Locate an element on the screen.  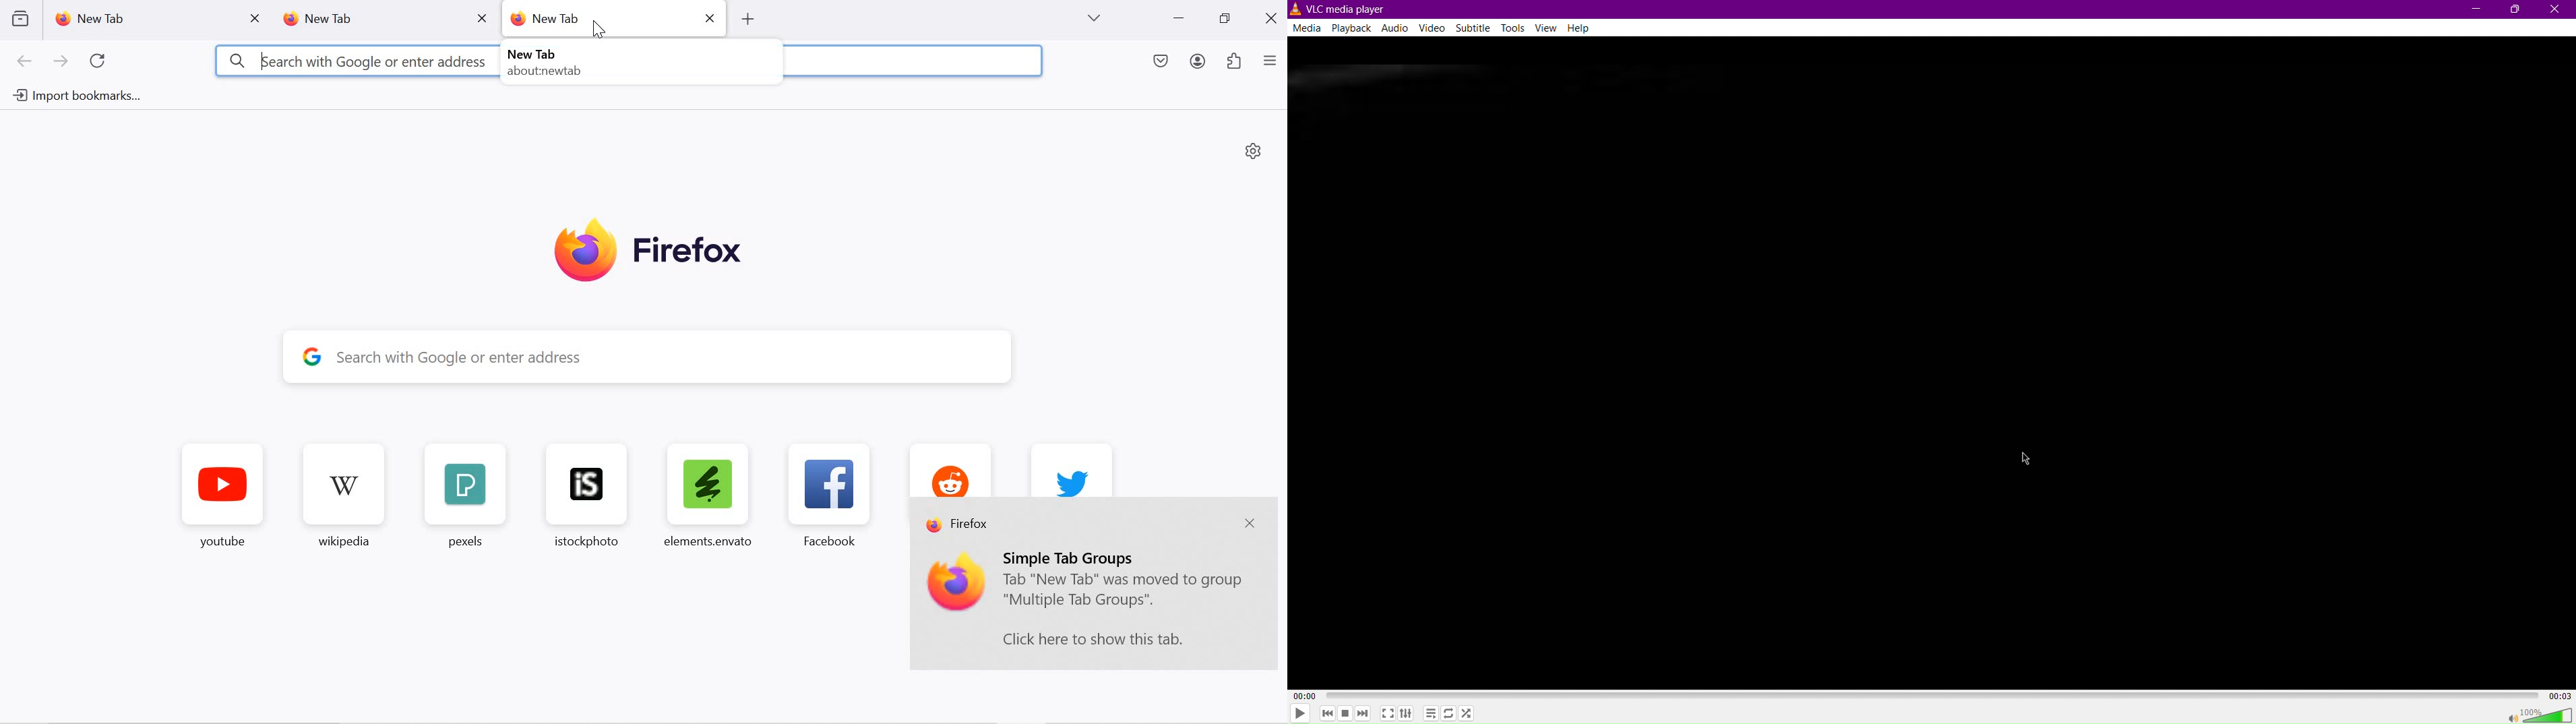
next page is located at coordinates (61, 62).